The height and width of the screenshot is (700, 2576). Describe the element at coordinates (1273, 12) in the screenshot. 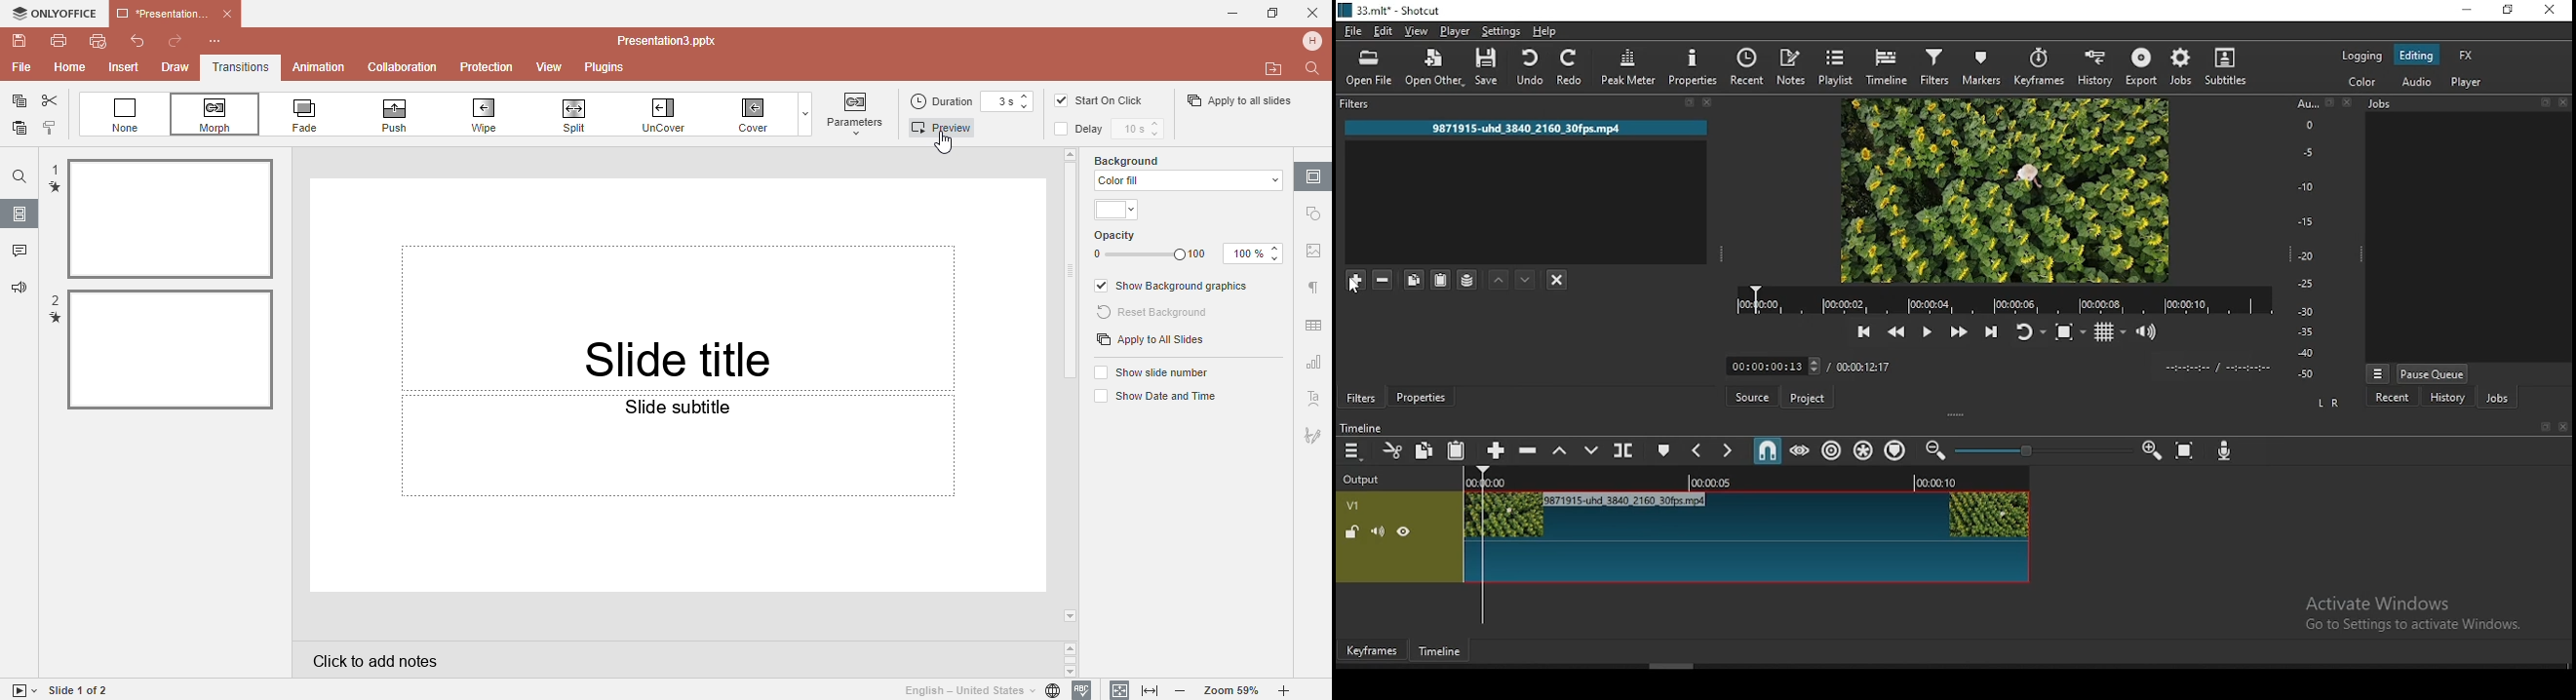

I see `Maximize` at that location.